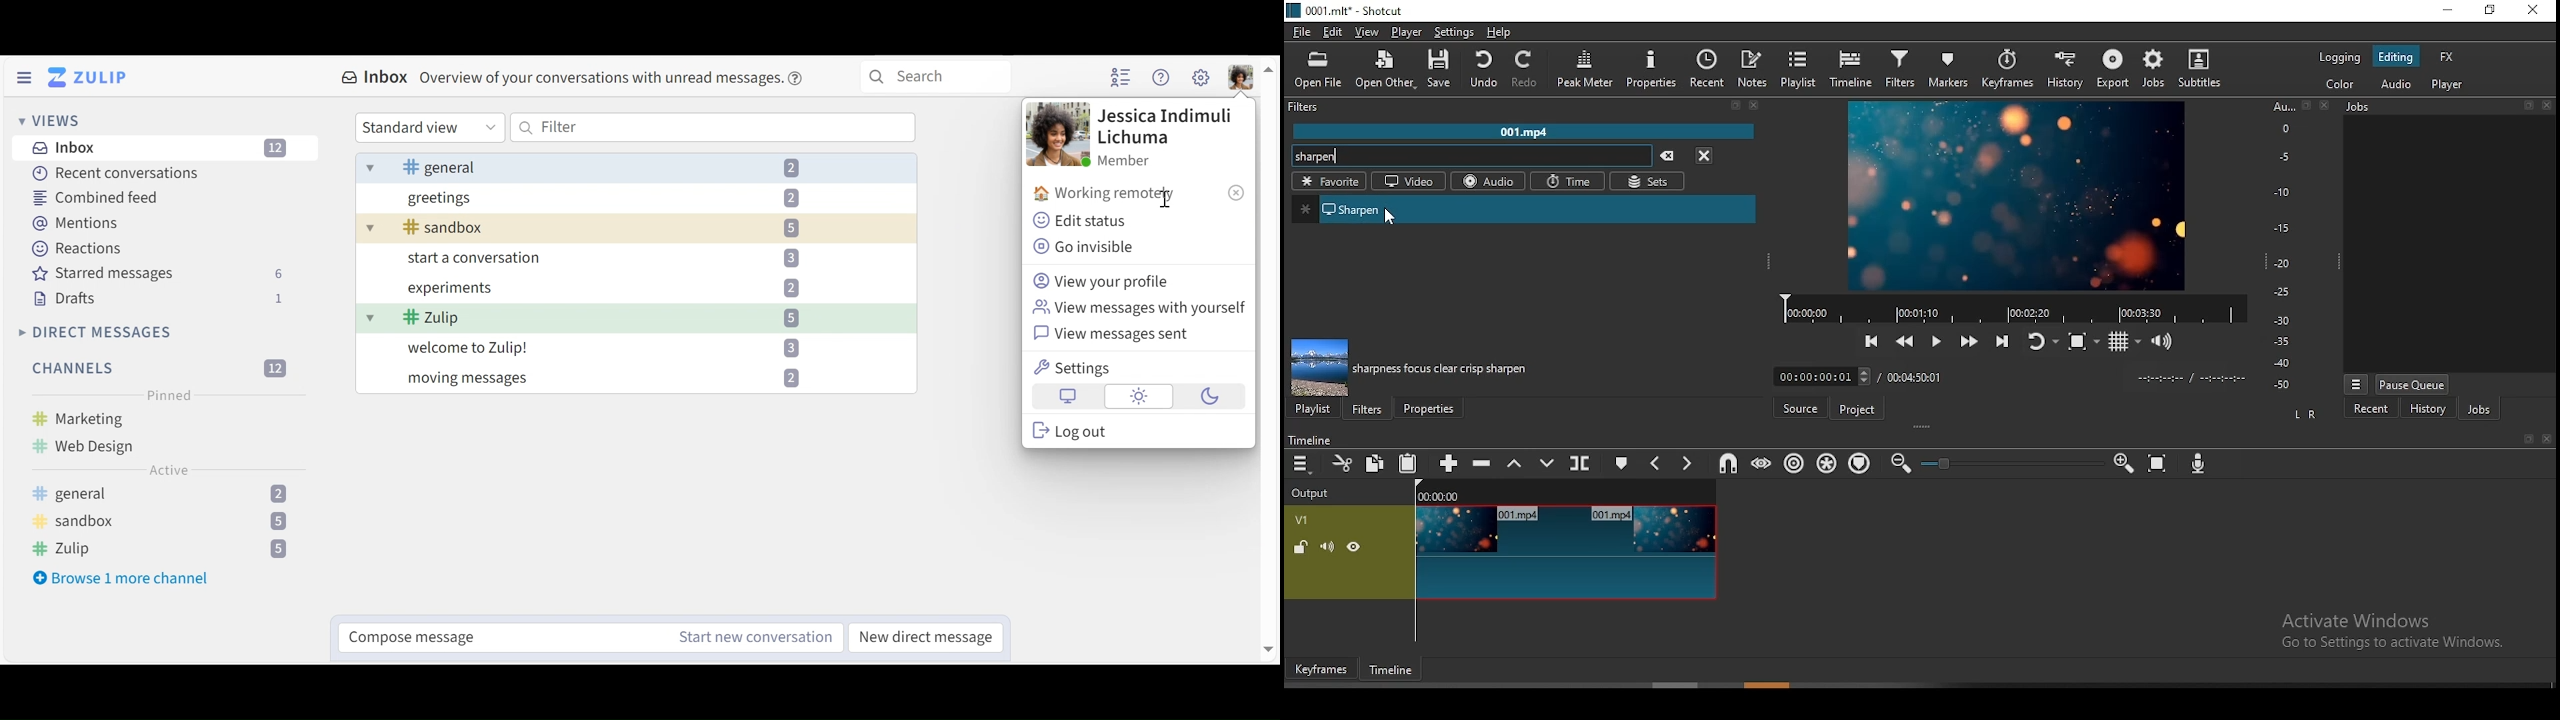  Describe the element at coordinates (1321, 669) in the screenshot. I see `keyframes` at that location.